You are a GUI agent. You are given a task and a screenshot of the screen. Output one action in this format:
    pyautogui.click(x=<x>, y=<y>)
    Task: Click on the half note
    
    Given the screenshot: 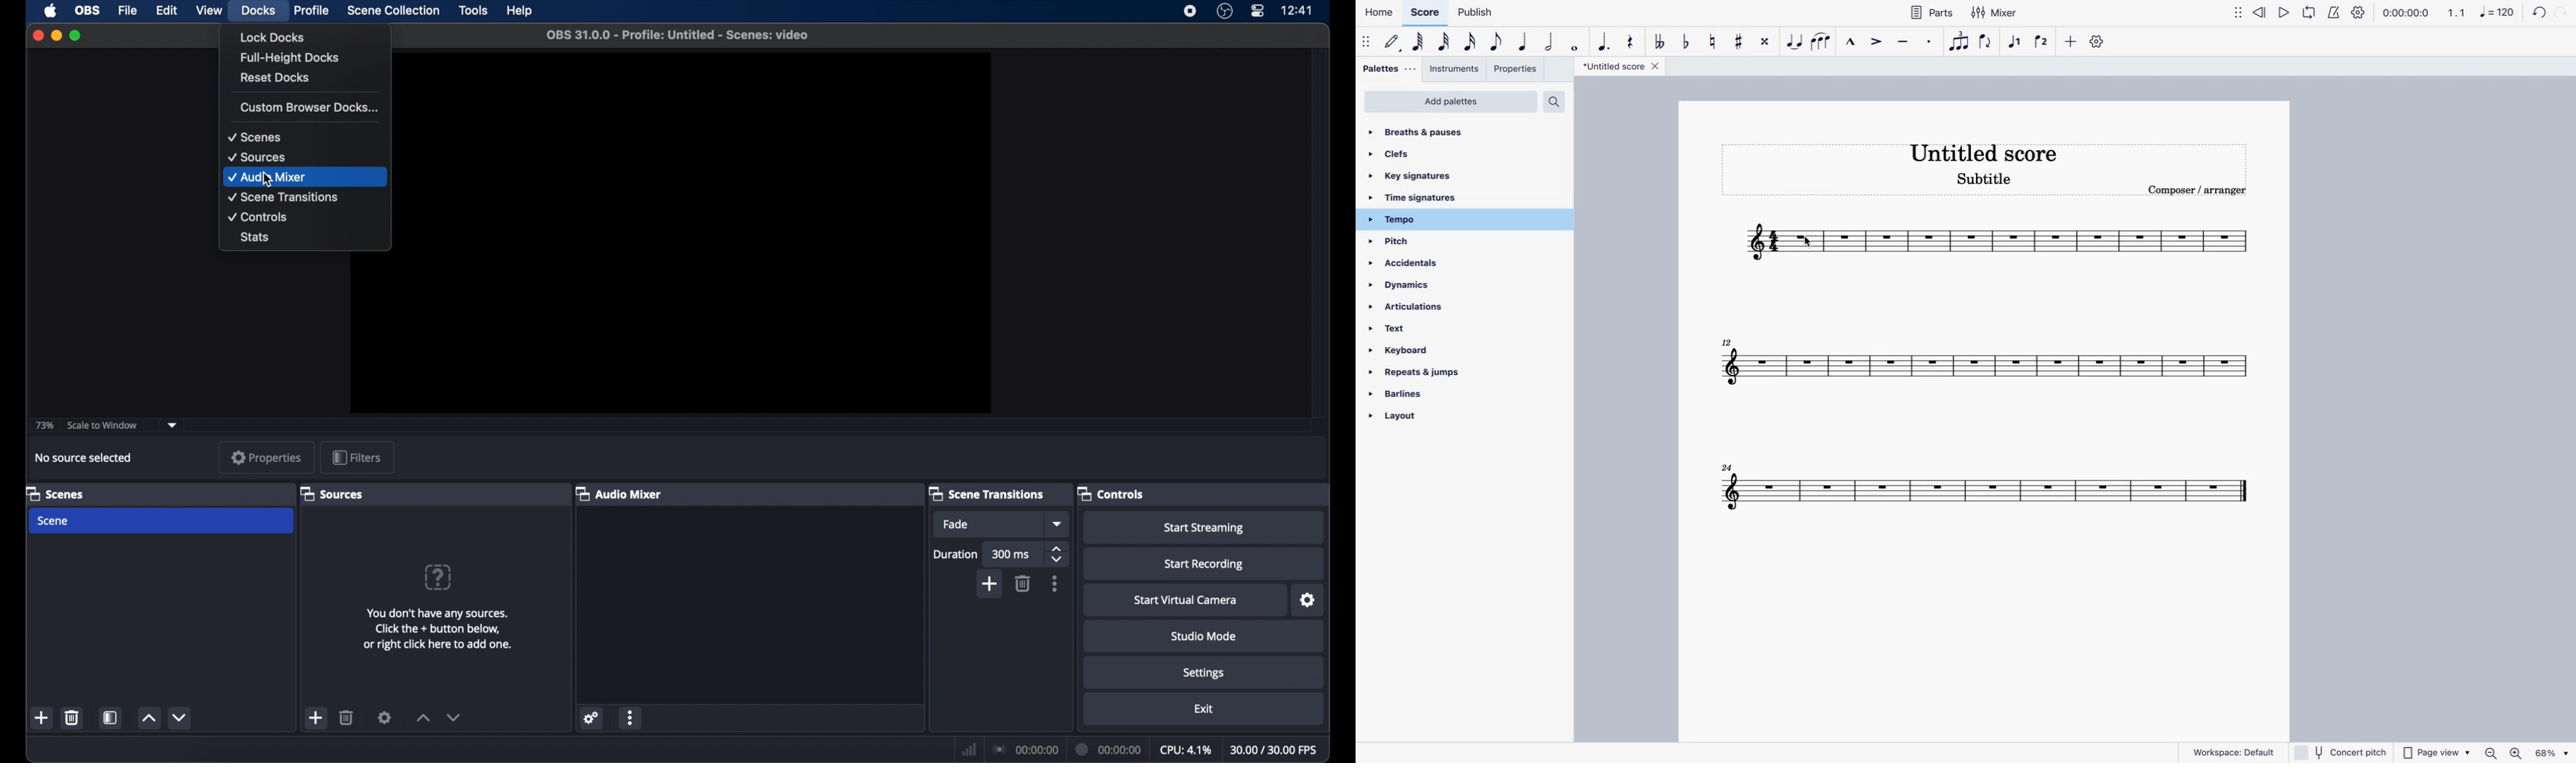 What is the action you would take?
    pyautogui.click(x=1552, y=43)
    